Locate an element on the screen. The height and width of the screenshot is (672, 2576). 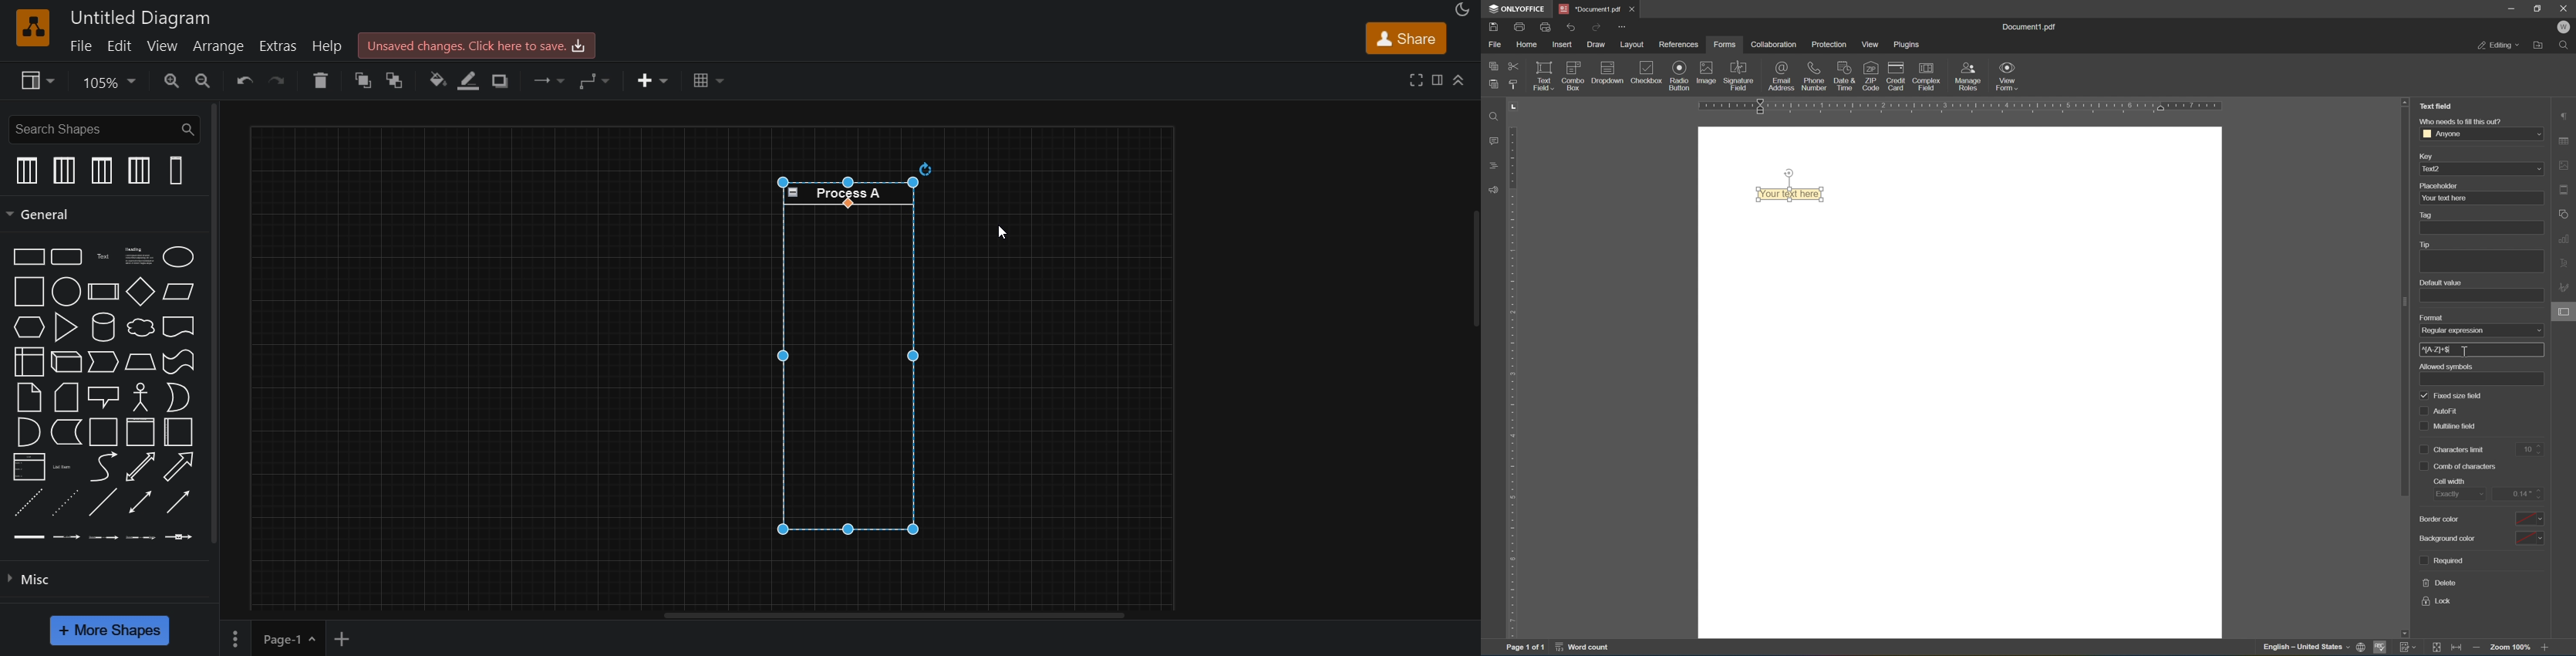
ellipse is located at coordinates (181, 255).